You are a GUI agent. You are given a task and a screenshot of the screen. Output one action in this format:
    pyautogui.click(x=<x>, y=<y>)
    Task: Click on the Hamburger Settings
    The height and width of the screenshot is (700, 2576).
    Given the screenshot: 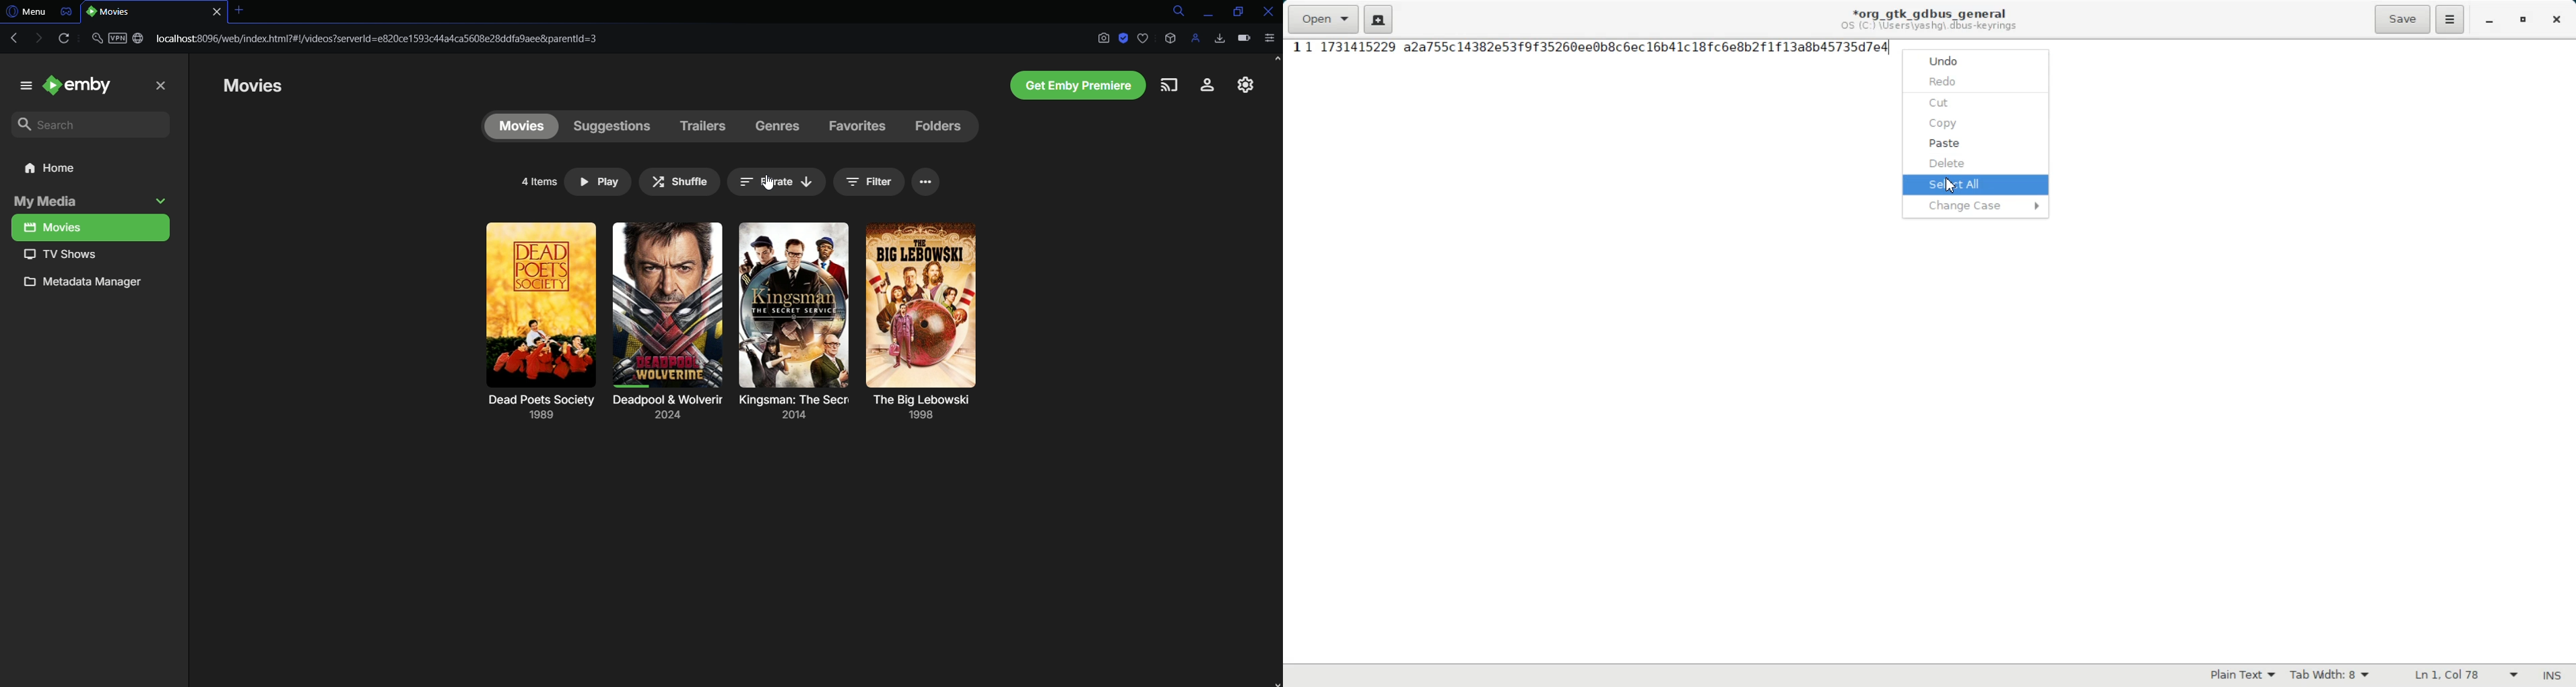 What is the action you would take?
    pyautogui.click(x=2450, y=19)
    